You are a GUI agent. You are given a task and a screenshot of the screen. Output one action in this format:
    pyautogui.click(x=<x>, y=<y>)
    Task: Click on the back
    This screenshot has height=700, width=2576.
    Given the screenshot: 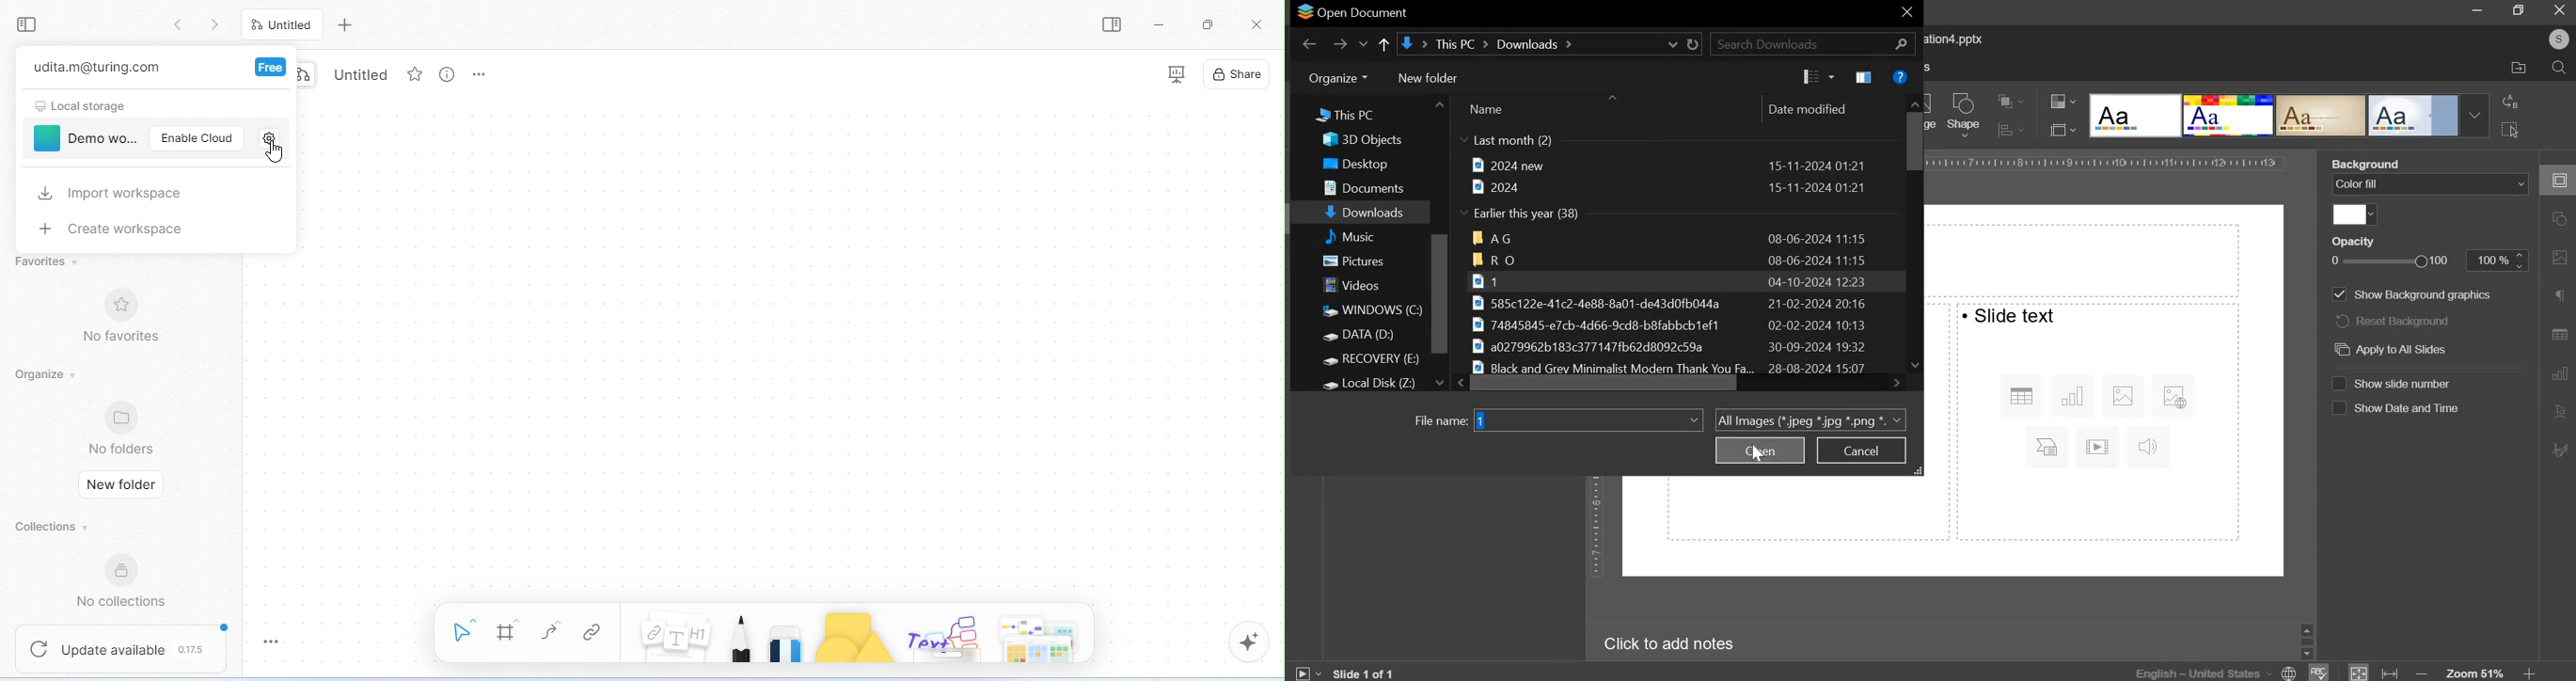 What is the action you would take?
    pyautogui.click(x=1310, y=44)
    